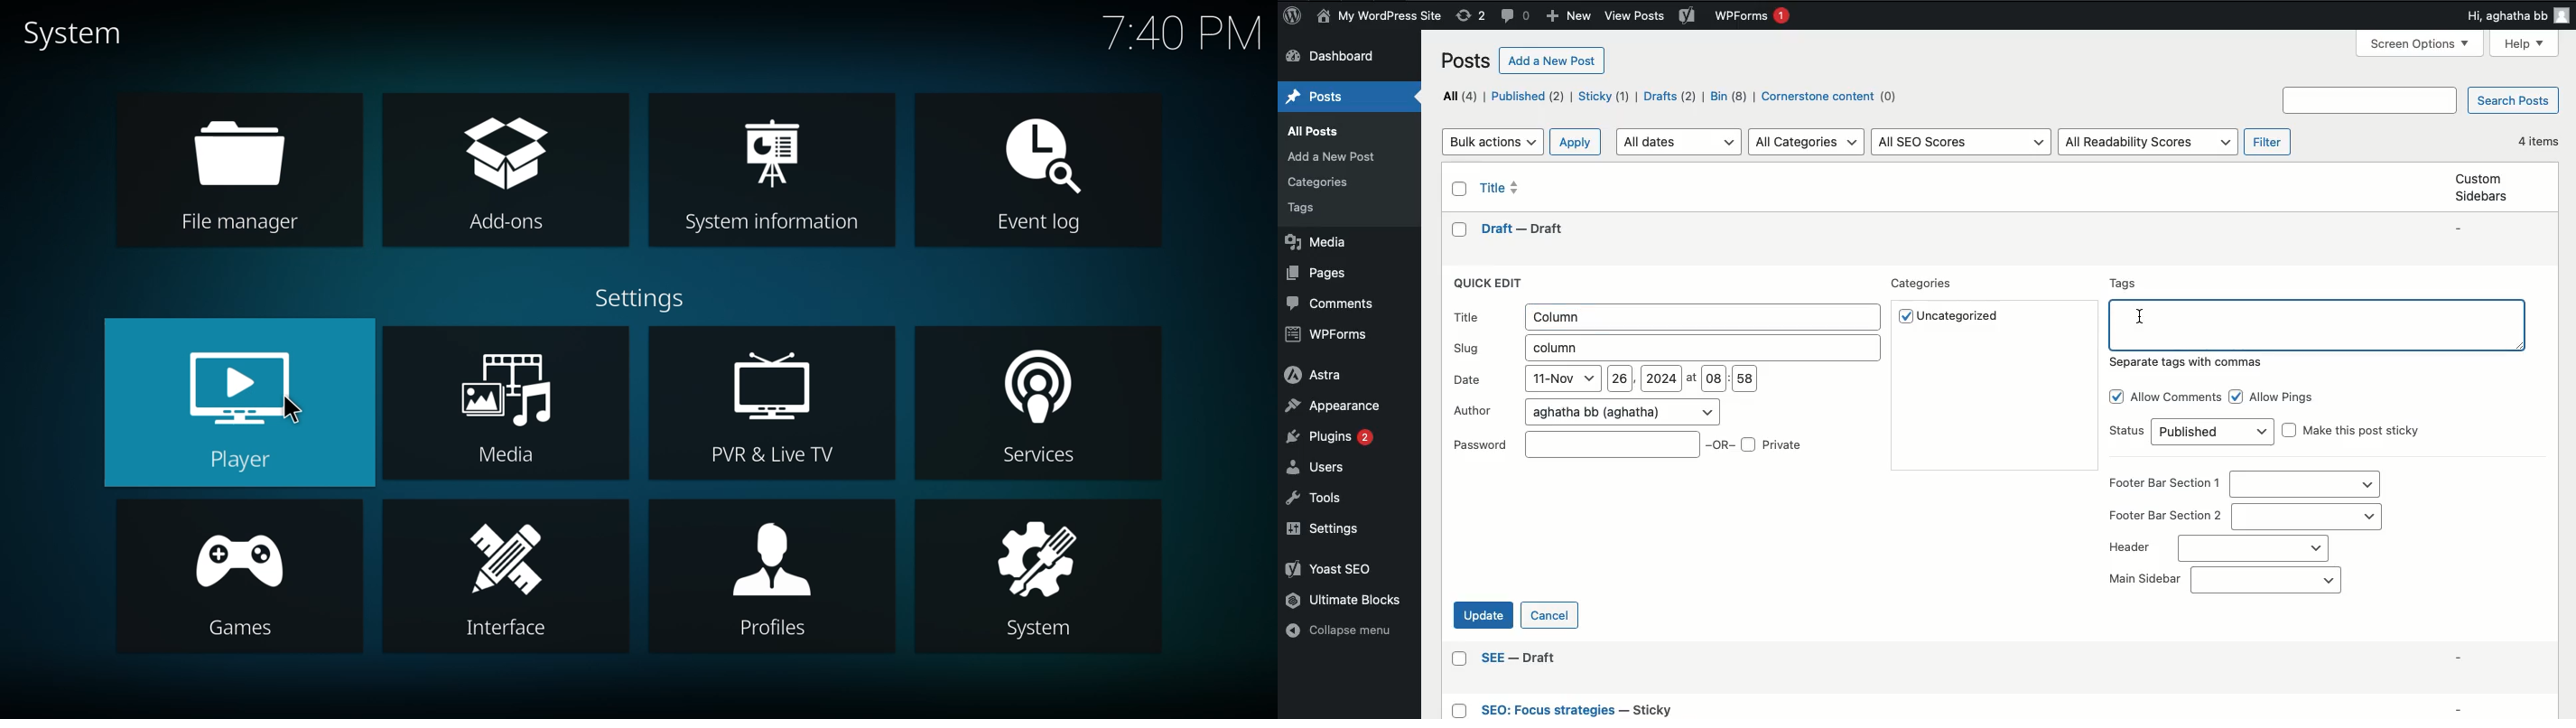 The width and height of the screenshot is (2576, 728). What do you see at coordinates (2537, 143) in the screenshot?
I see `4 items` at bounding box center [2537, 143].